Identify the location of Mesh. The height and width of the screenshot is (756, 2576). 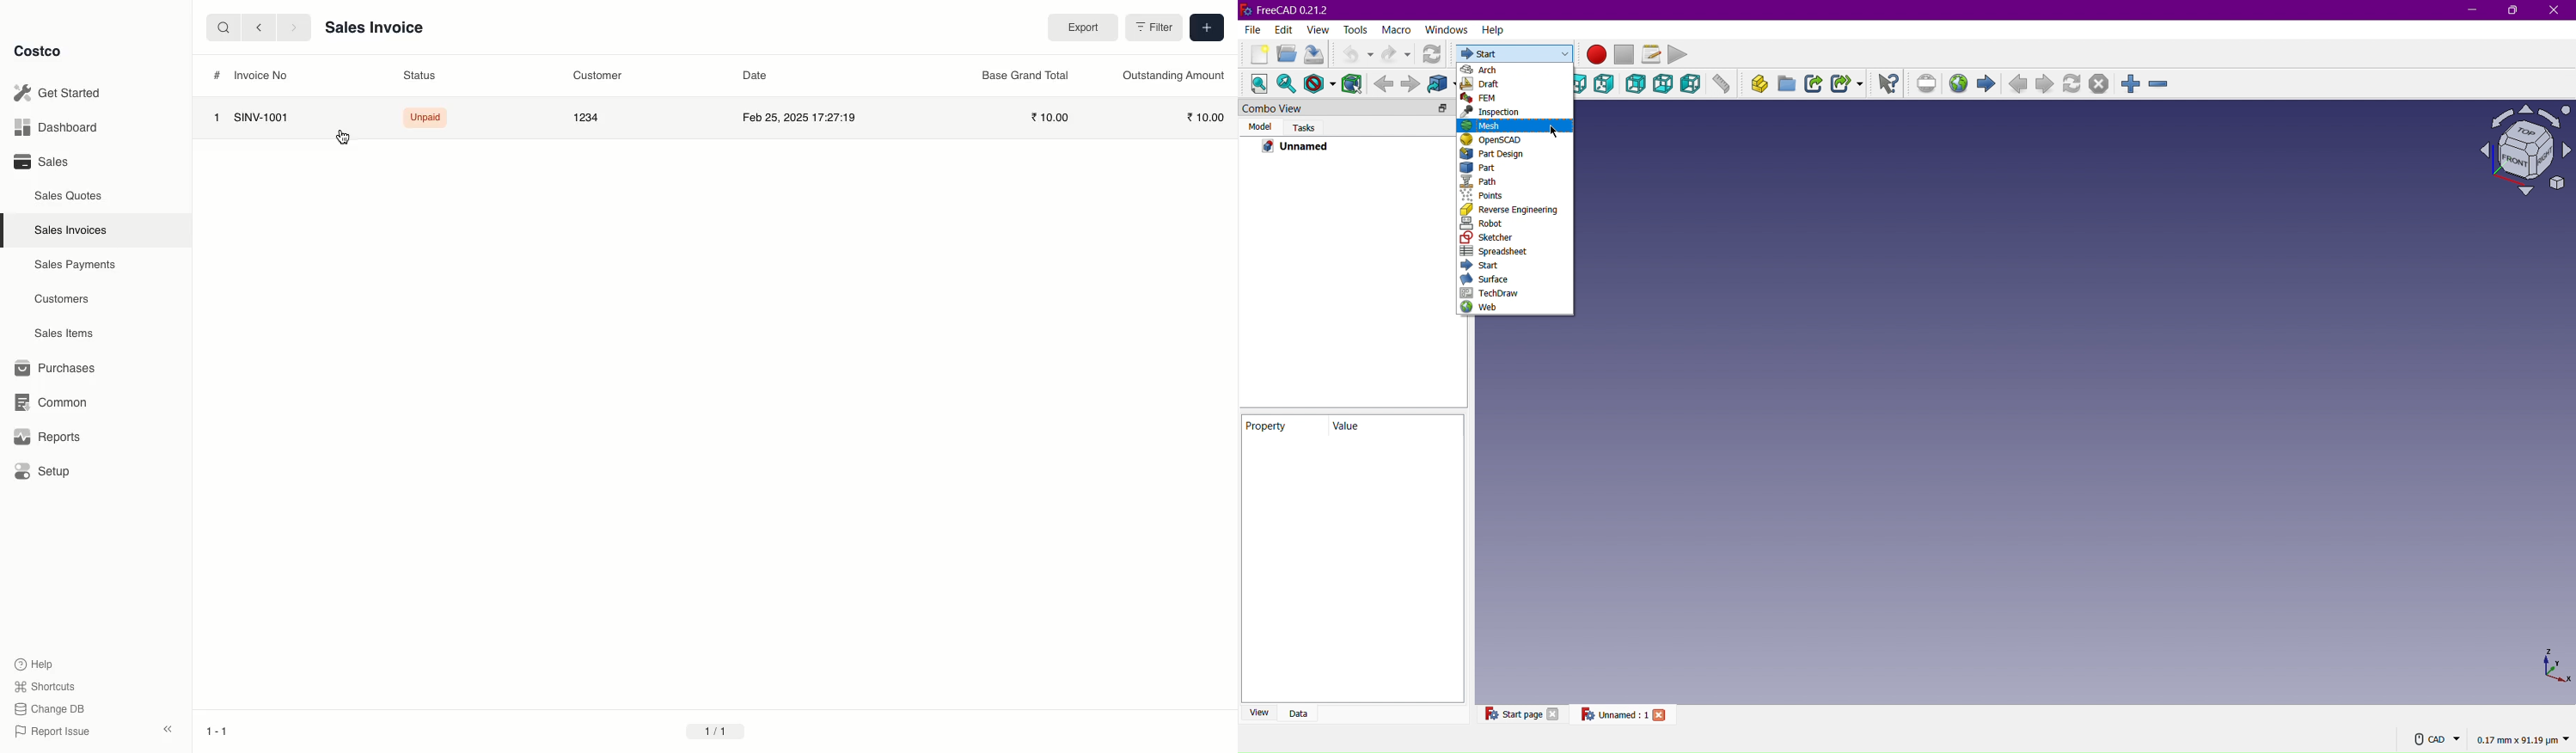
(1516, 126).